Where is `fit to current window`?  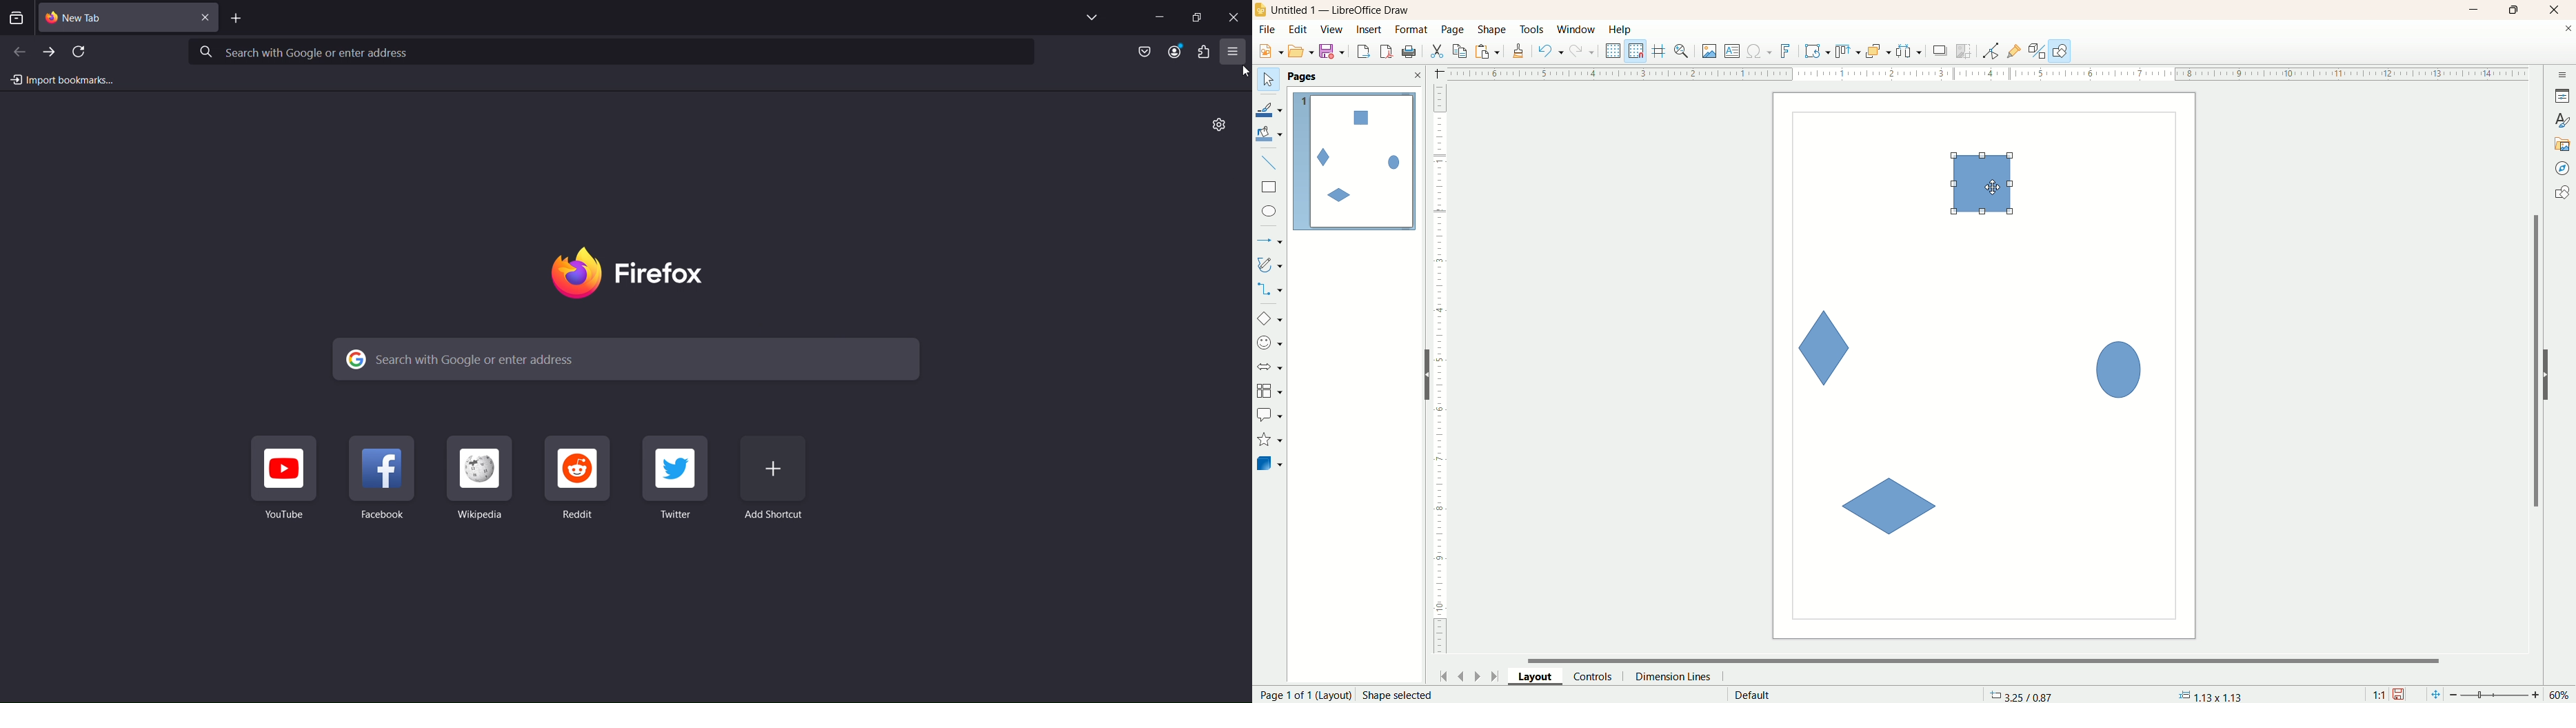
fit to current window is located at coordinates (2434, 695).